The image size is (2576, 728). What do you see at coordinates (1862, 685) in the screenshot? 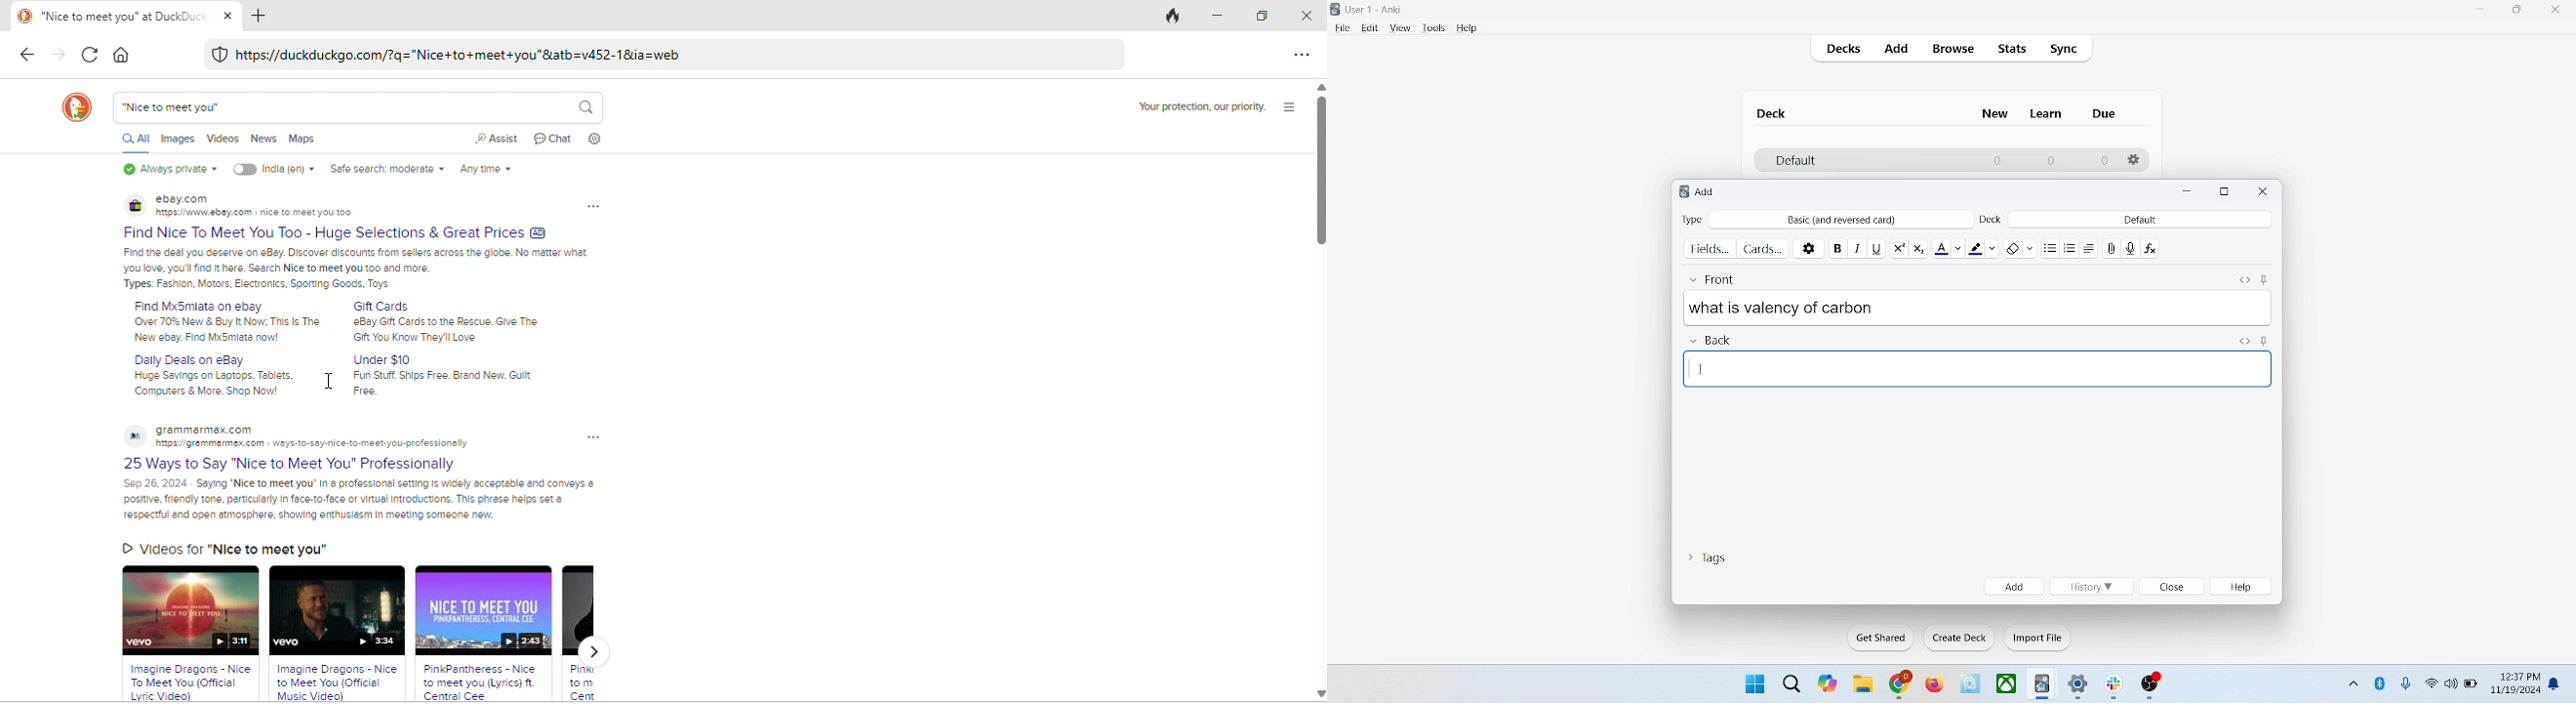
I see `folder` at bounding box center [1862, 685].